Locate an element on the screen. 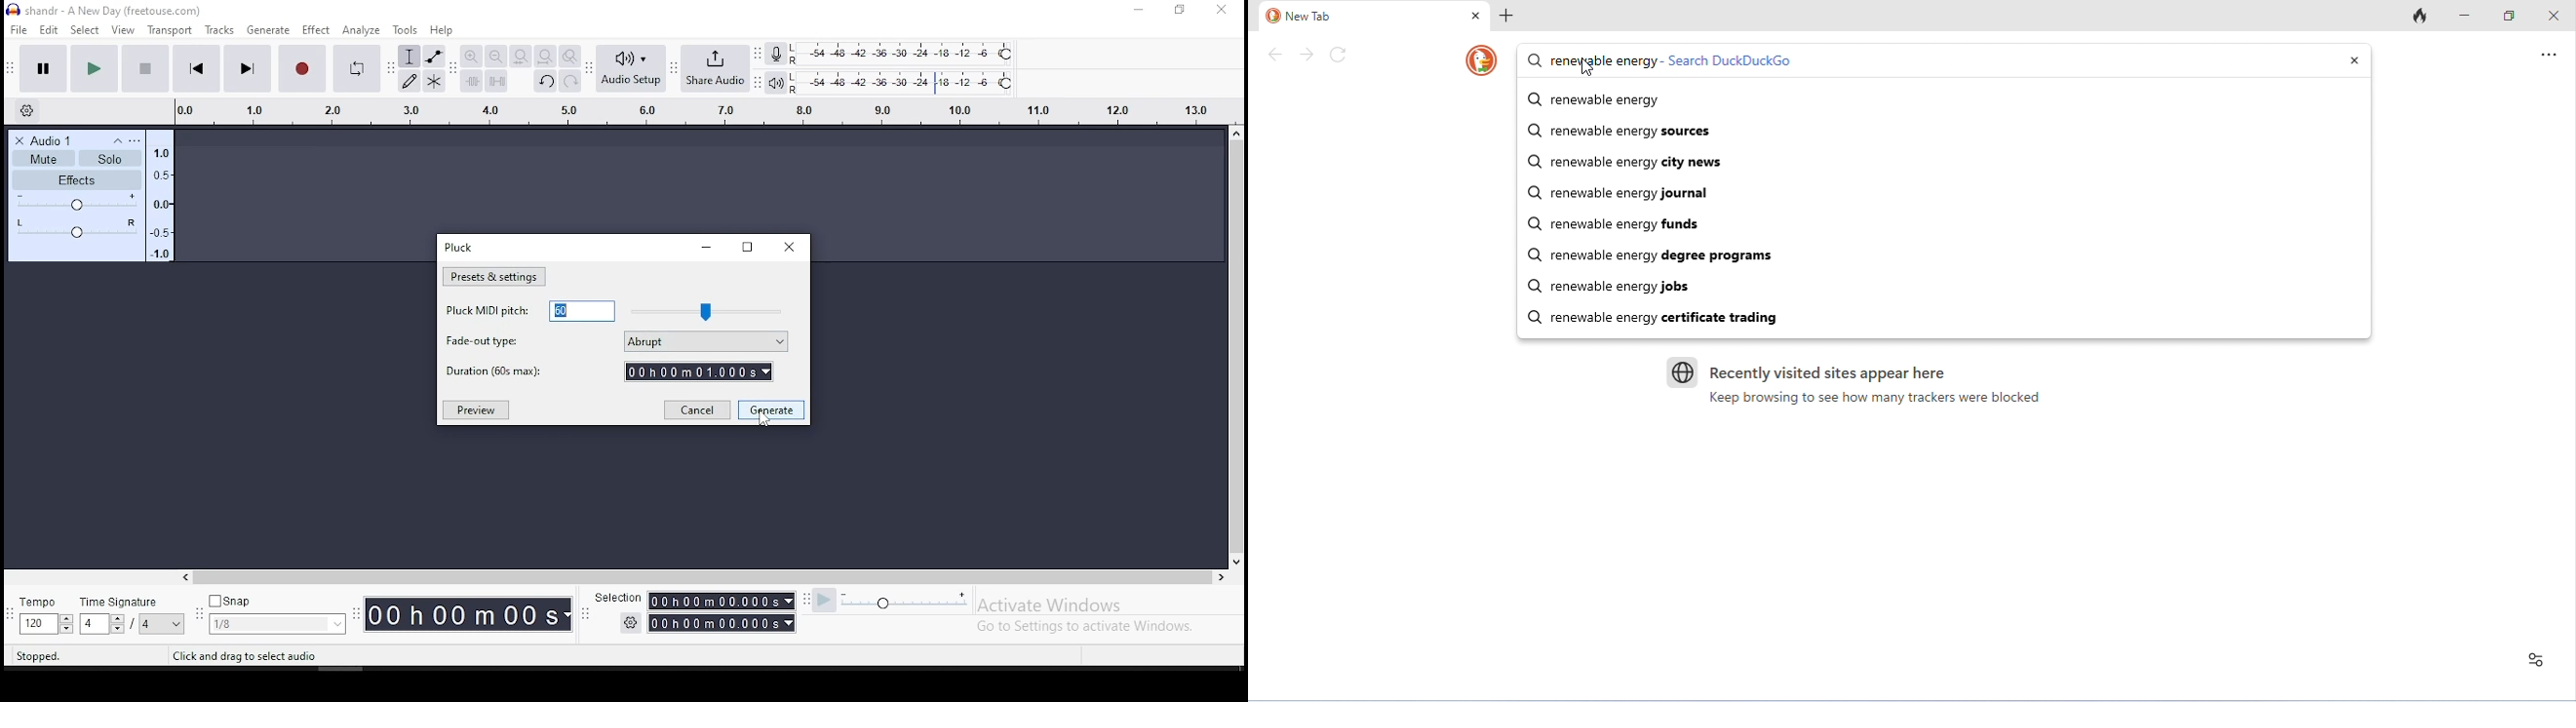 The width and height of the screenshot is (2576, 728). playback speed is located at coordinates (924, 601).